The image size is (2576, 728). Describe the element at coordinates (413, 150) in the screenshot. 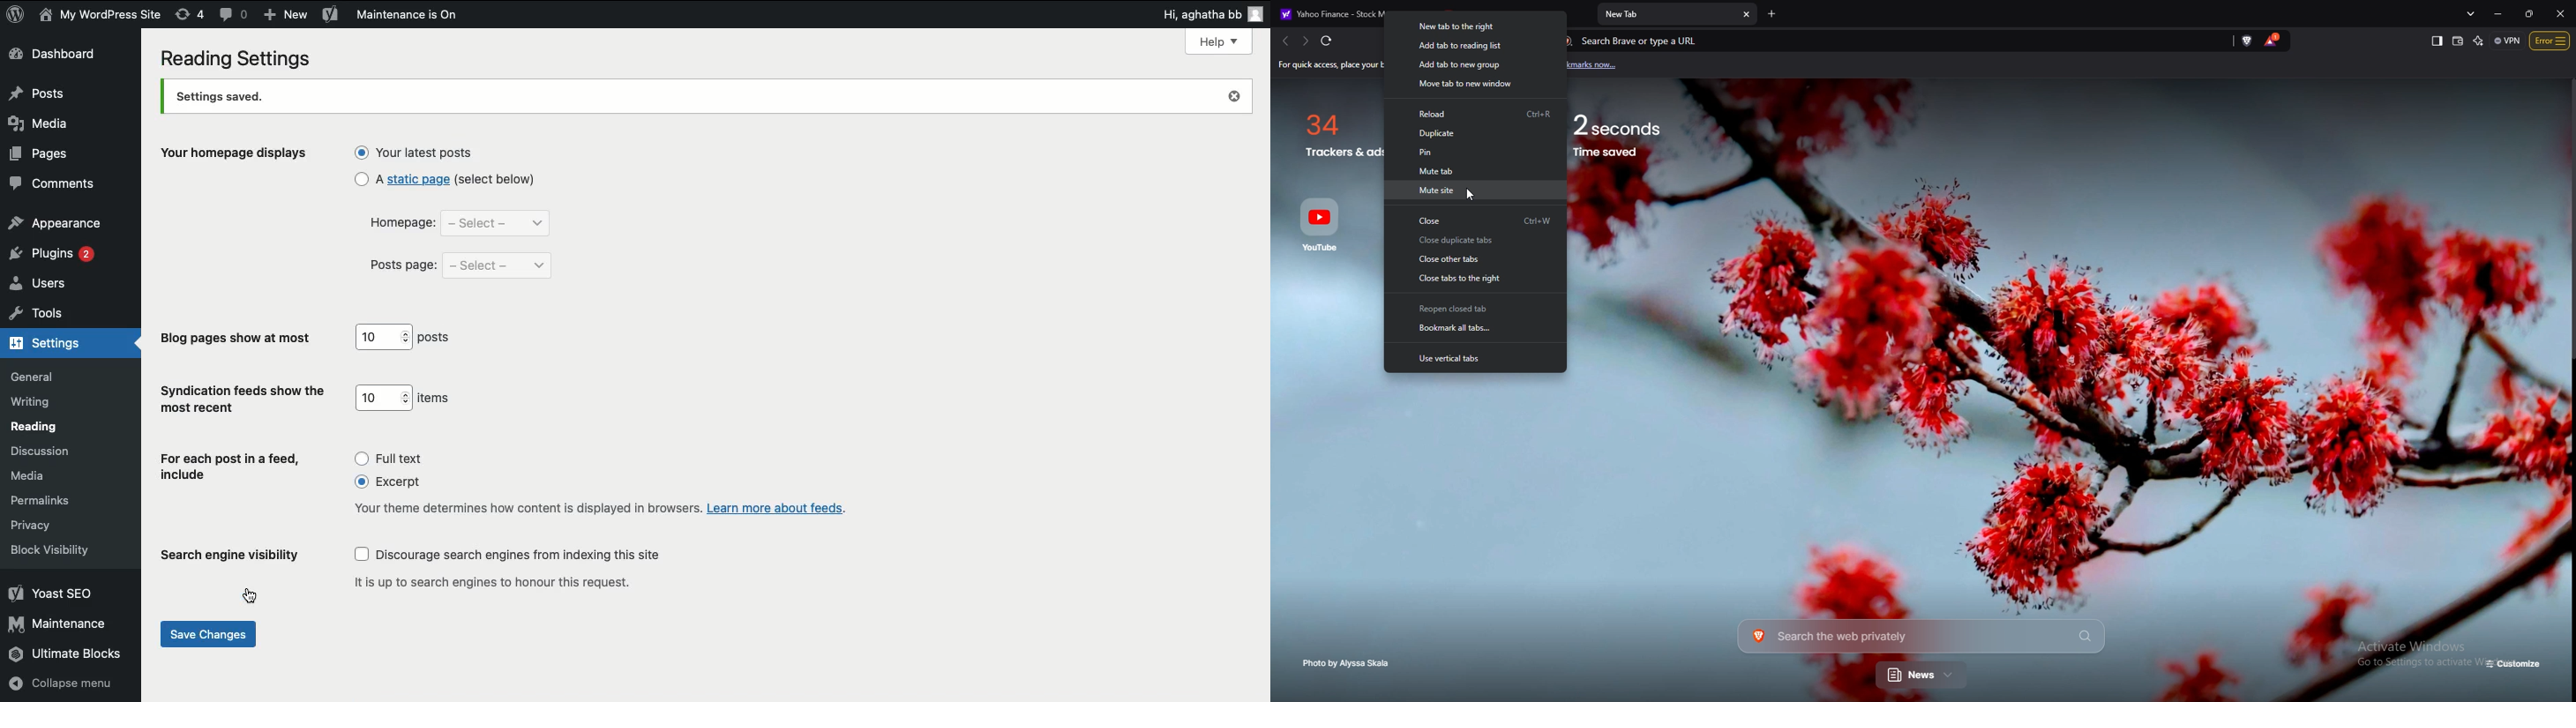

I see `your latest posts` at that location.